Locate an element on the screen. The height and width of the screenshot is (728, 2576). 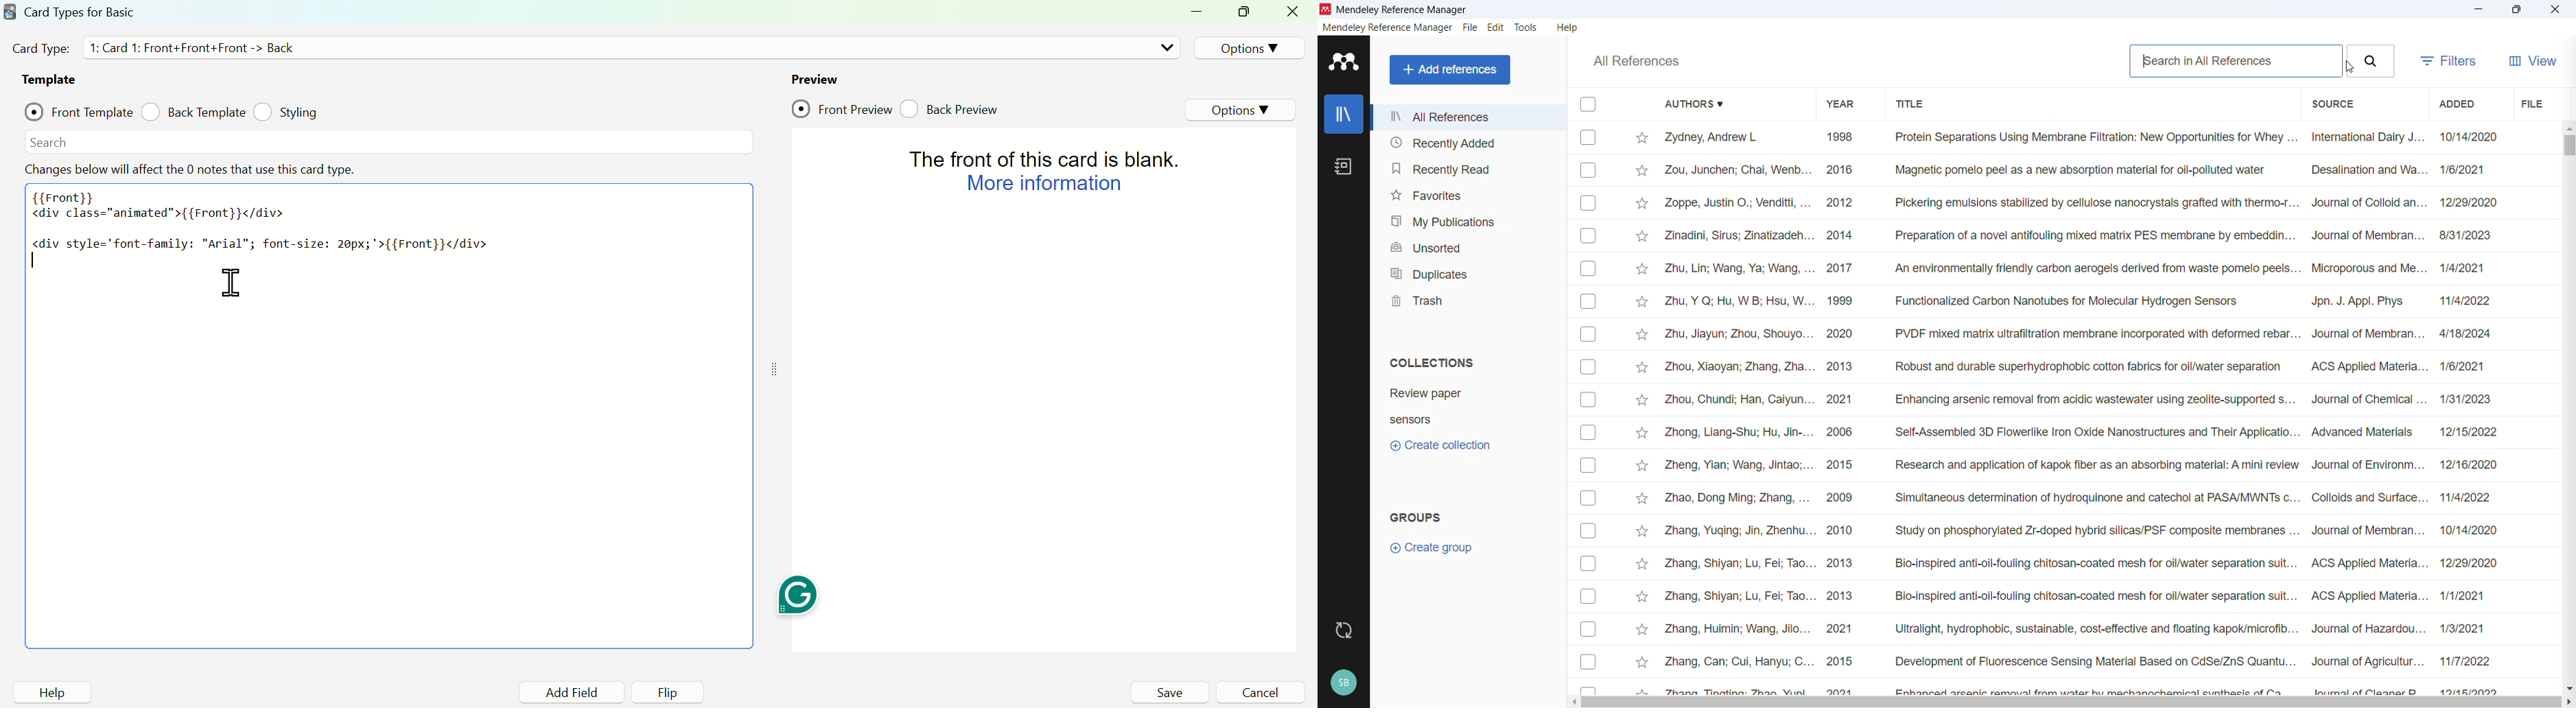
flip is located at coordinates (669, 693).